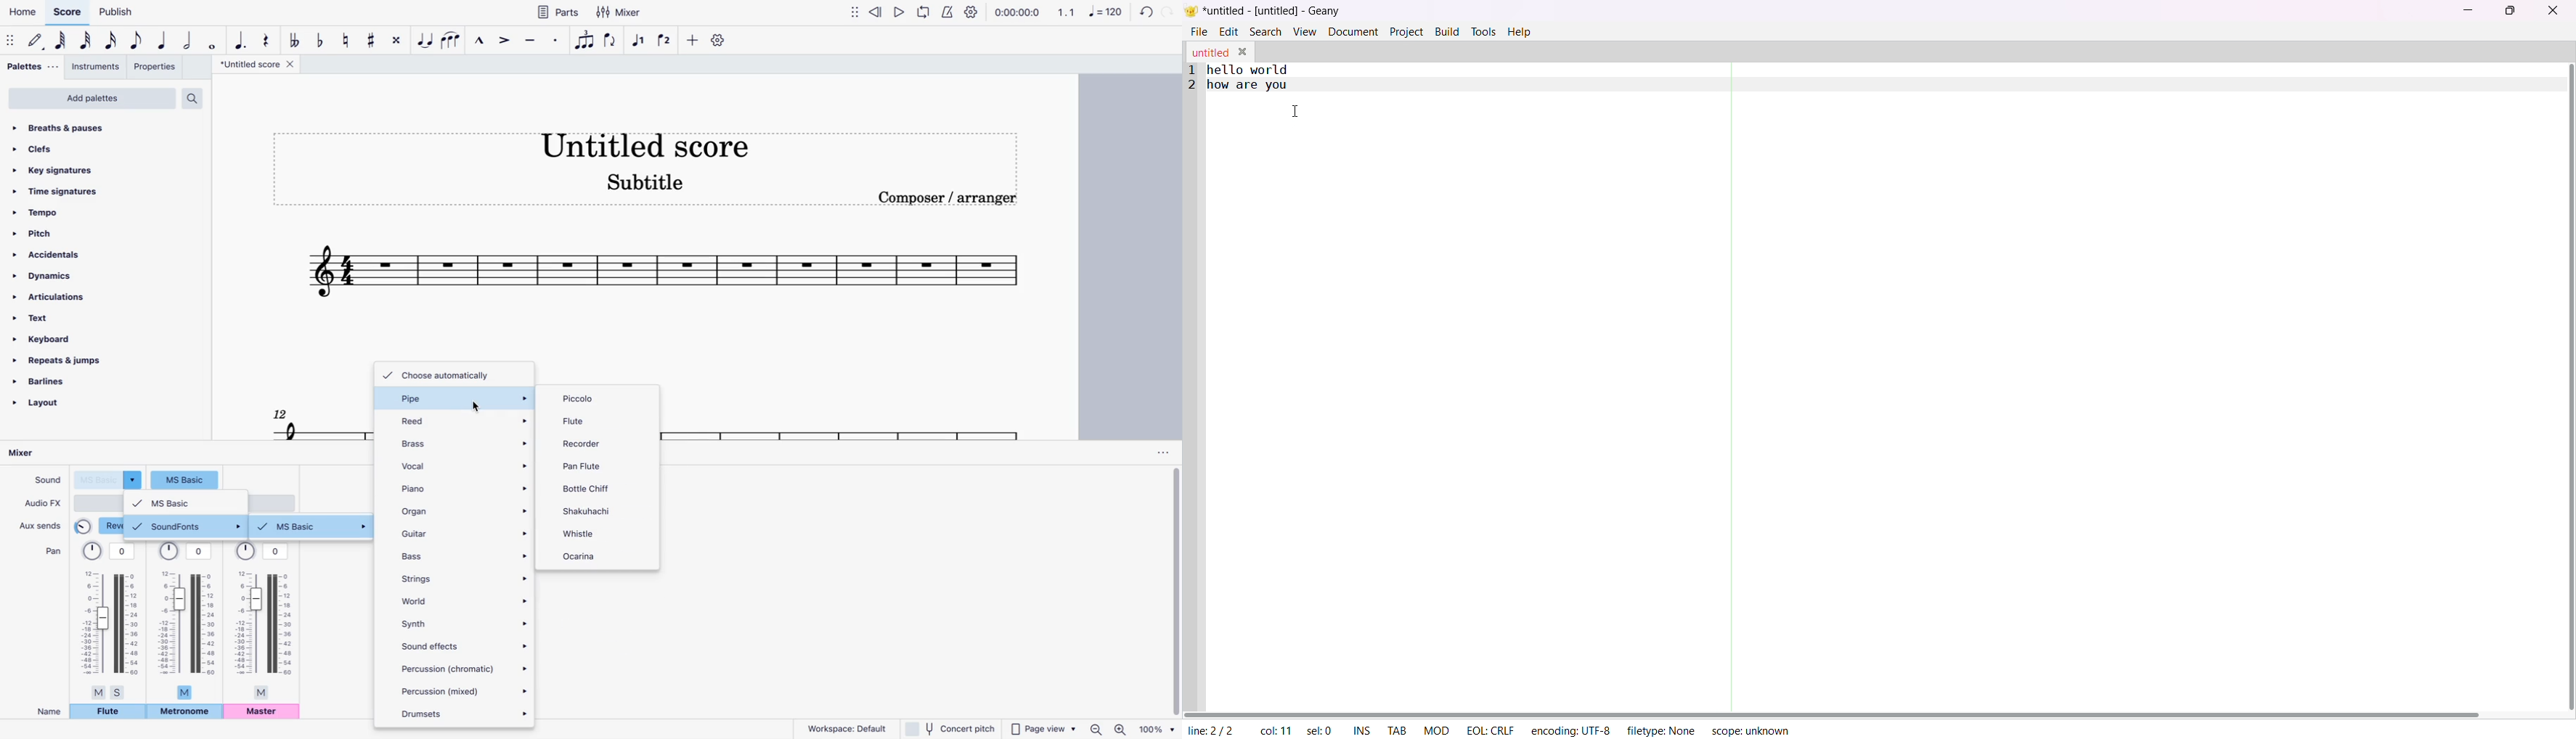  Describe the element at coordinates (605, 399) in the screenshot. I see `piccolo` at that location.